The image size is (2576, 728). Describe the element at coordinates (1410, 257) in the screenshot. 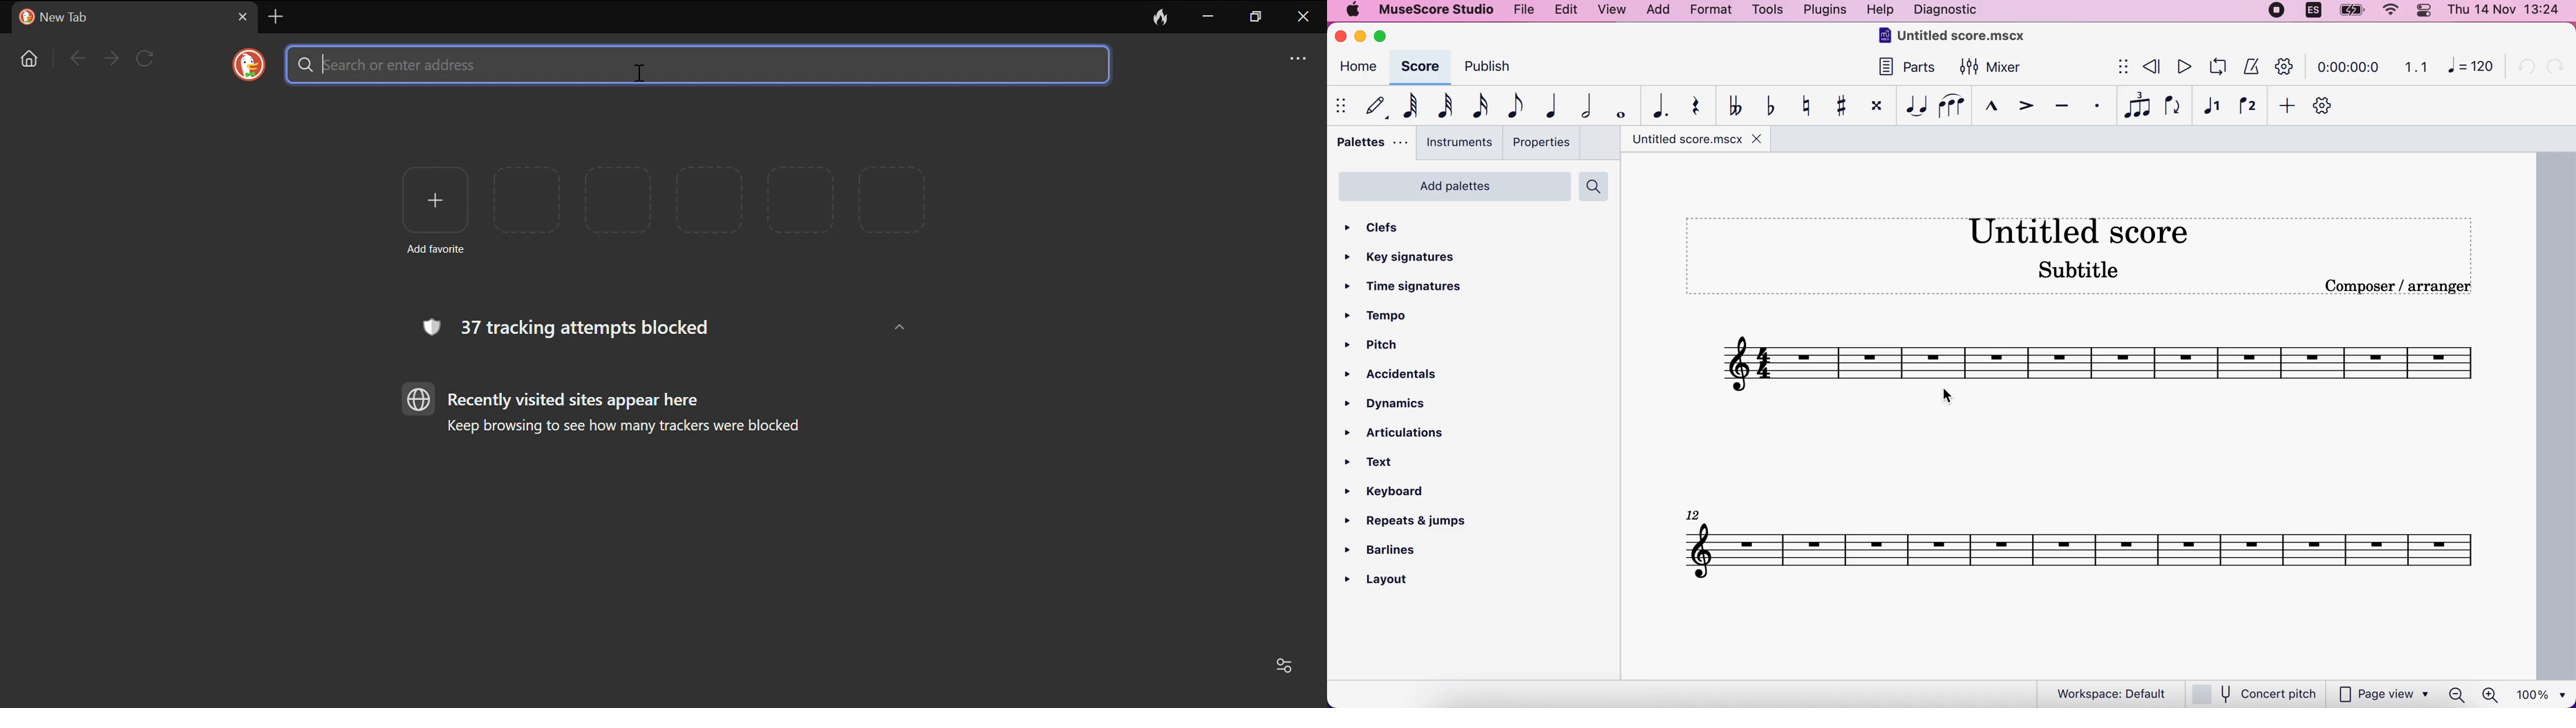

I see `key signatures` at that location.